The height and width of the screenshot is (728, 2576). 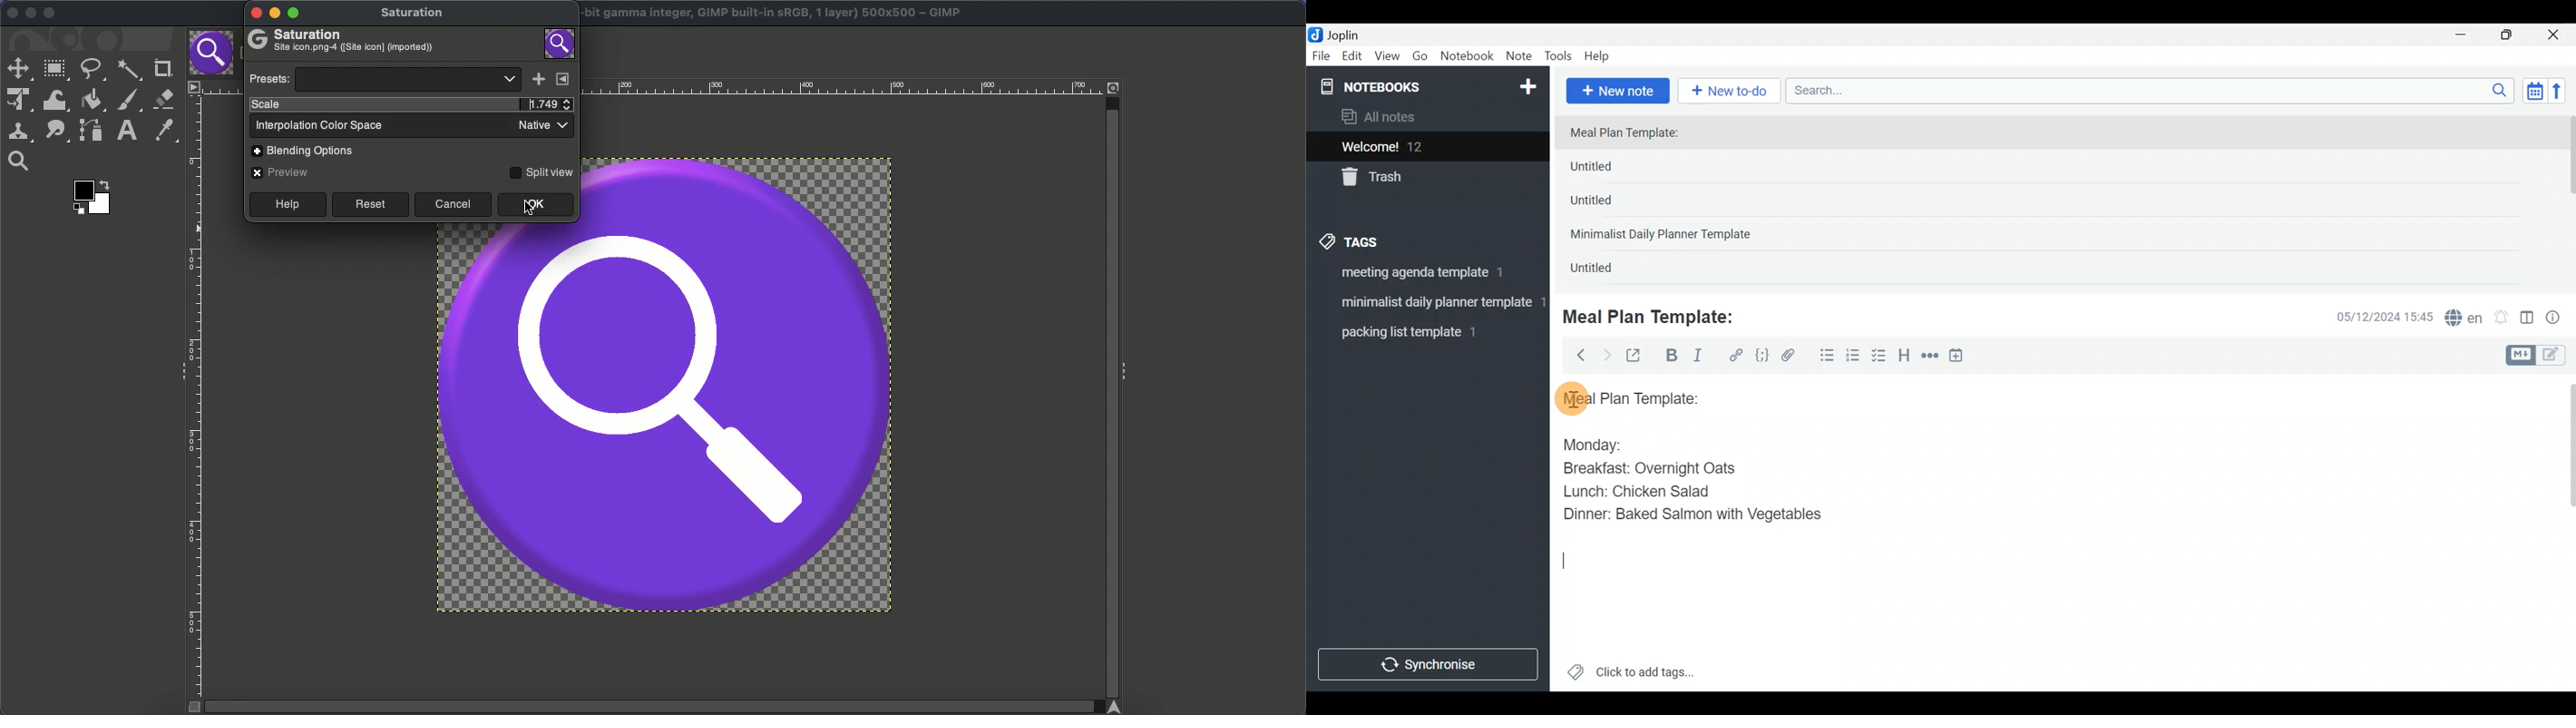 I want to click on Click to add tags, so click(x=1630, y=677).